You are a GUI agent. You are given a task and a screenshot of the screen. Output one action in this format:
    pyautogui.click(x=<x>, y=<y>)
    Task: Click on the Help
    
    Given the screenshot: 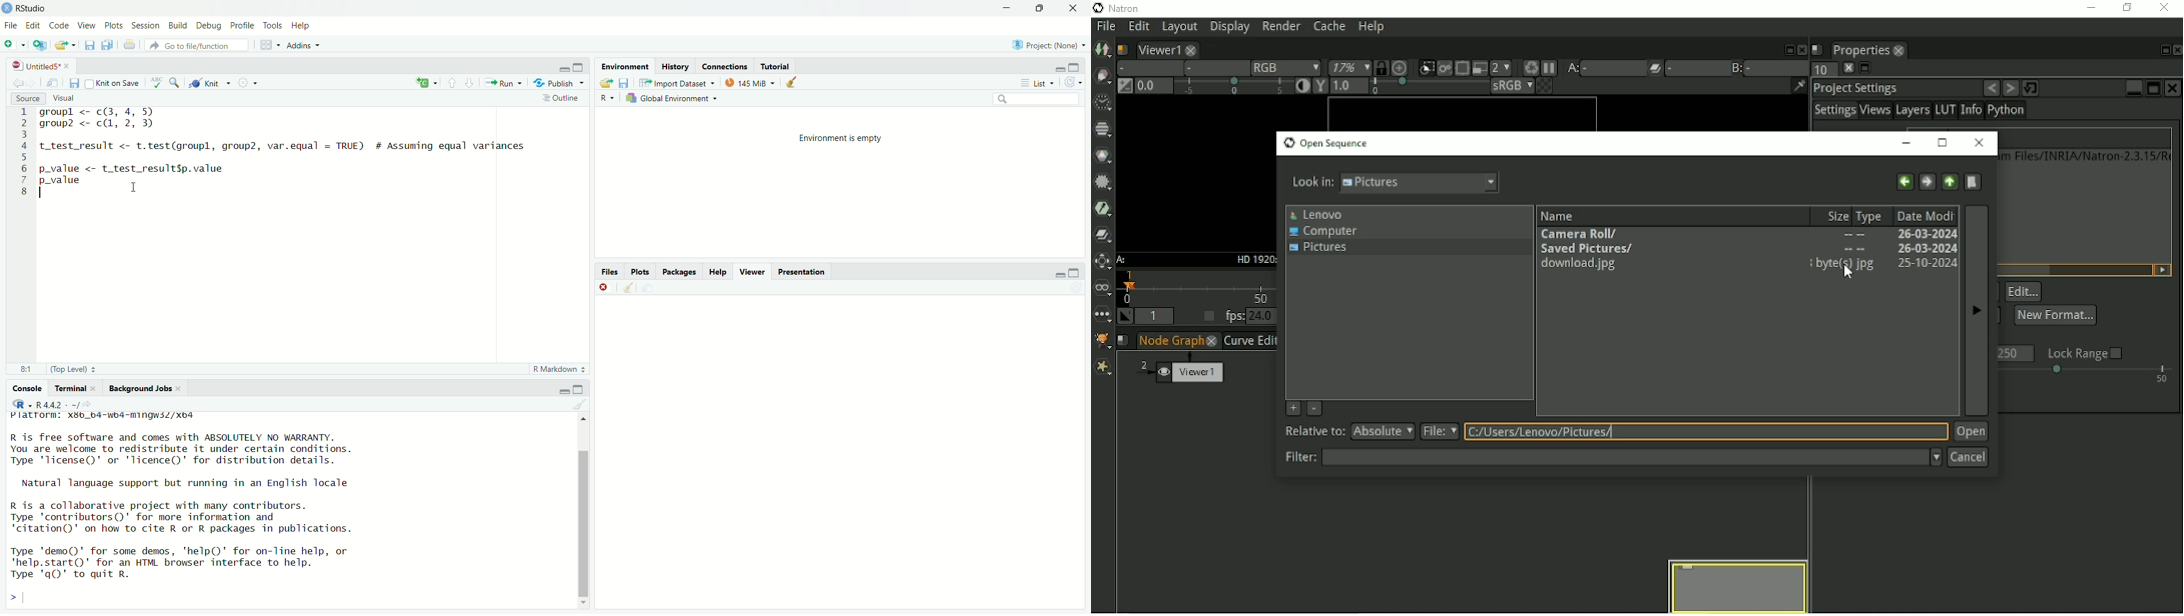 What is the action you would take?
    pyautogui.click(x=302, y=24)
    